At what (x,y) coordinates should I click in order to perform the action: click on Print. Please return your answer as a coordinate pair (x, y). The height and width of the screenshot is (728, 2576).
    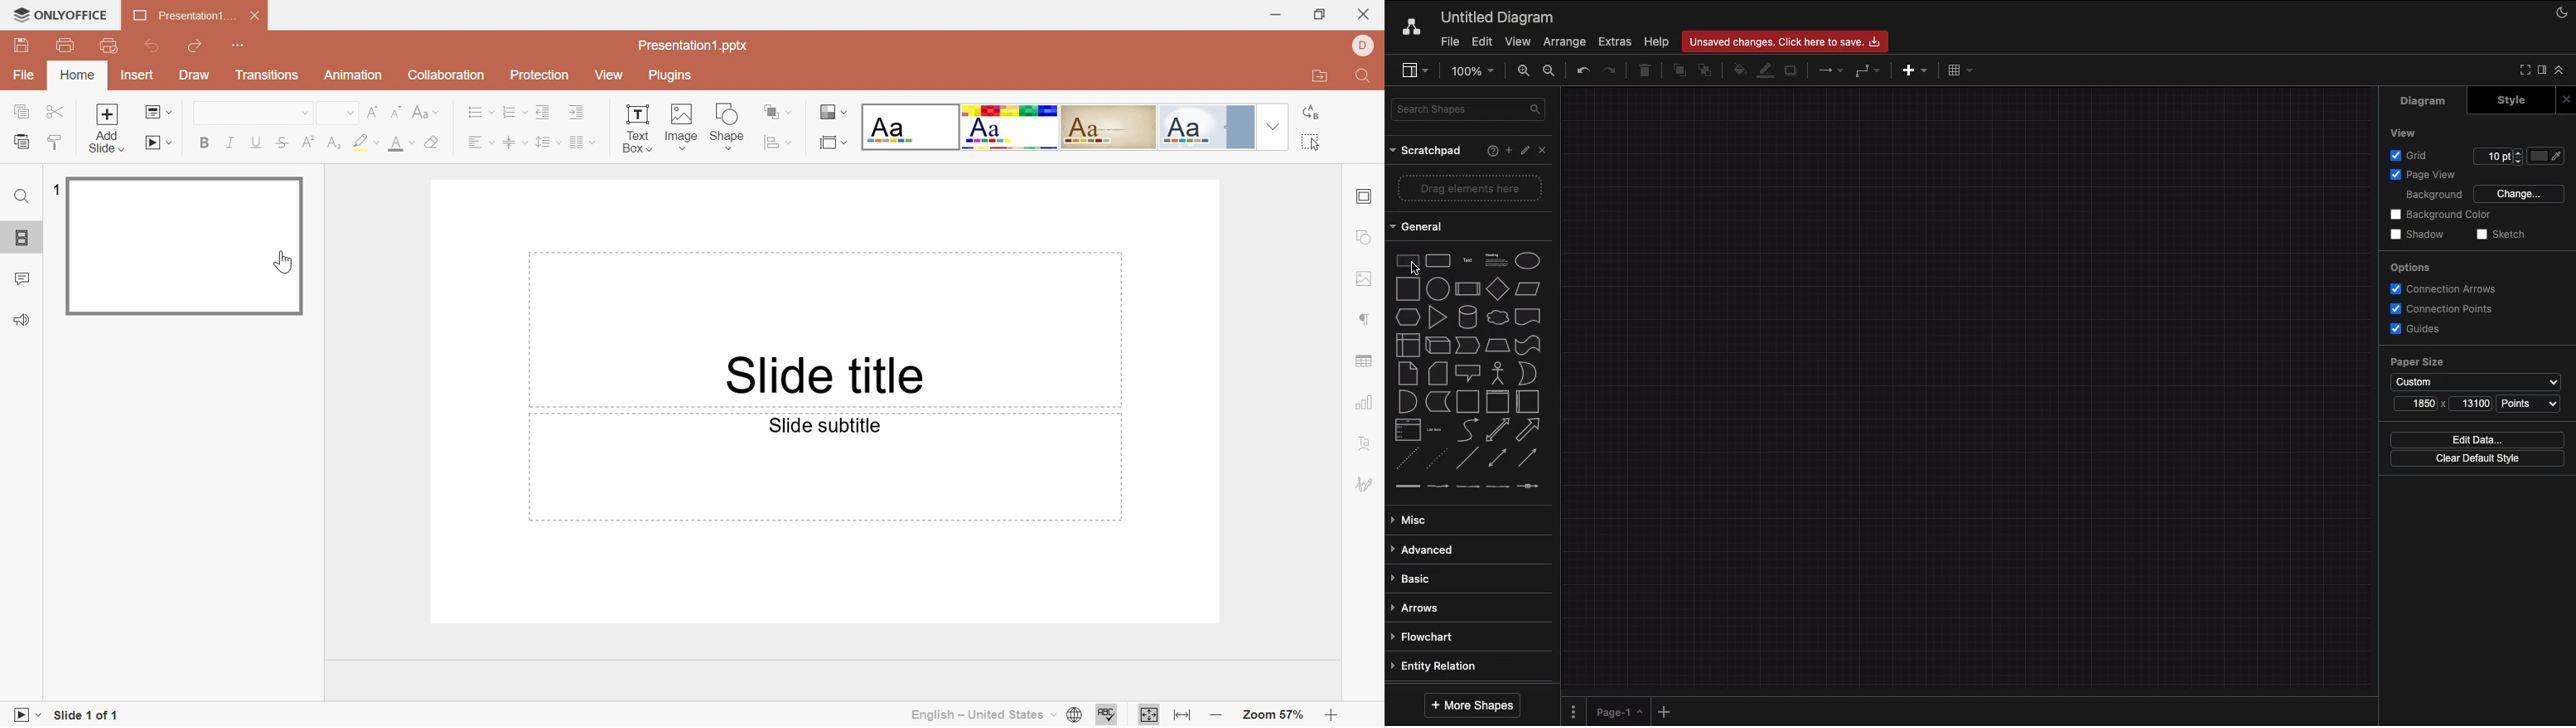
    Looking at the image, I should click on (63, 43).